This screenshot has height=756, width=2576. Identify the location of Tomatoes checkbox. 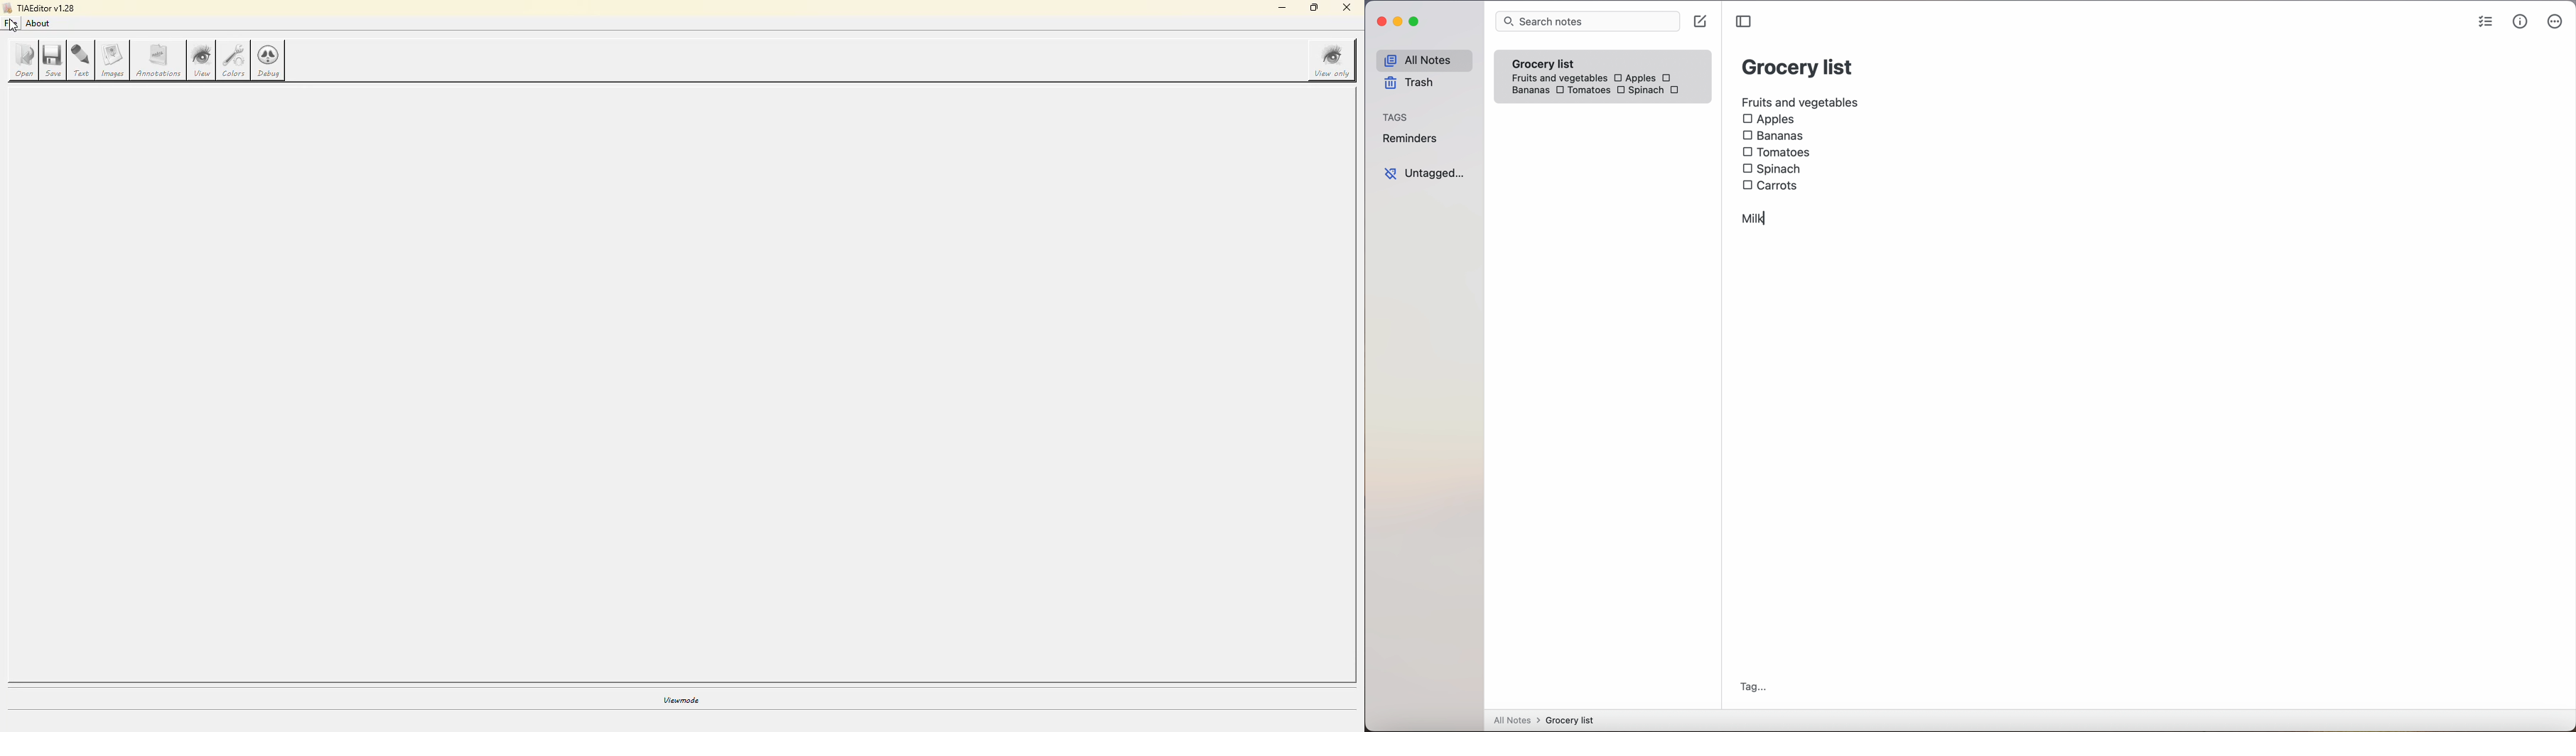
(1582, 91).